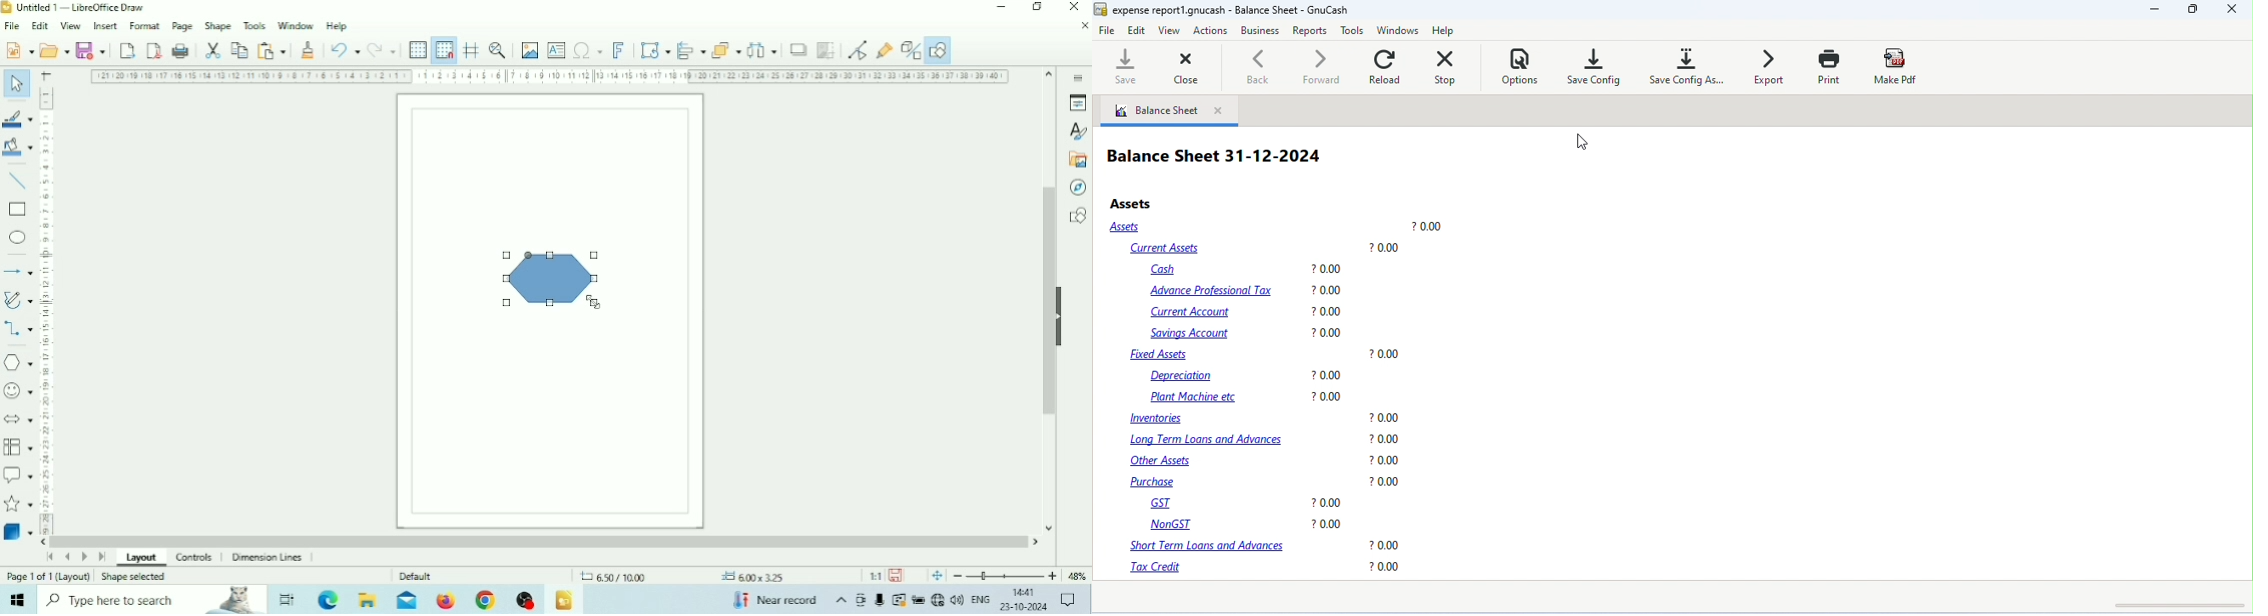 This screenshot has height=616, width=2268. I want to click on file, so click(1107, 29).